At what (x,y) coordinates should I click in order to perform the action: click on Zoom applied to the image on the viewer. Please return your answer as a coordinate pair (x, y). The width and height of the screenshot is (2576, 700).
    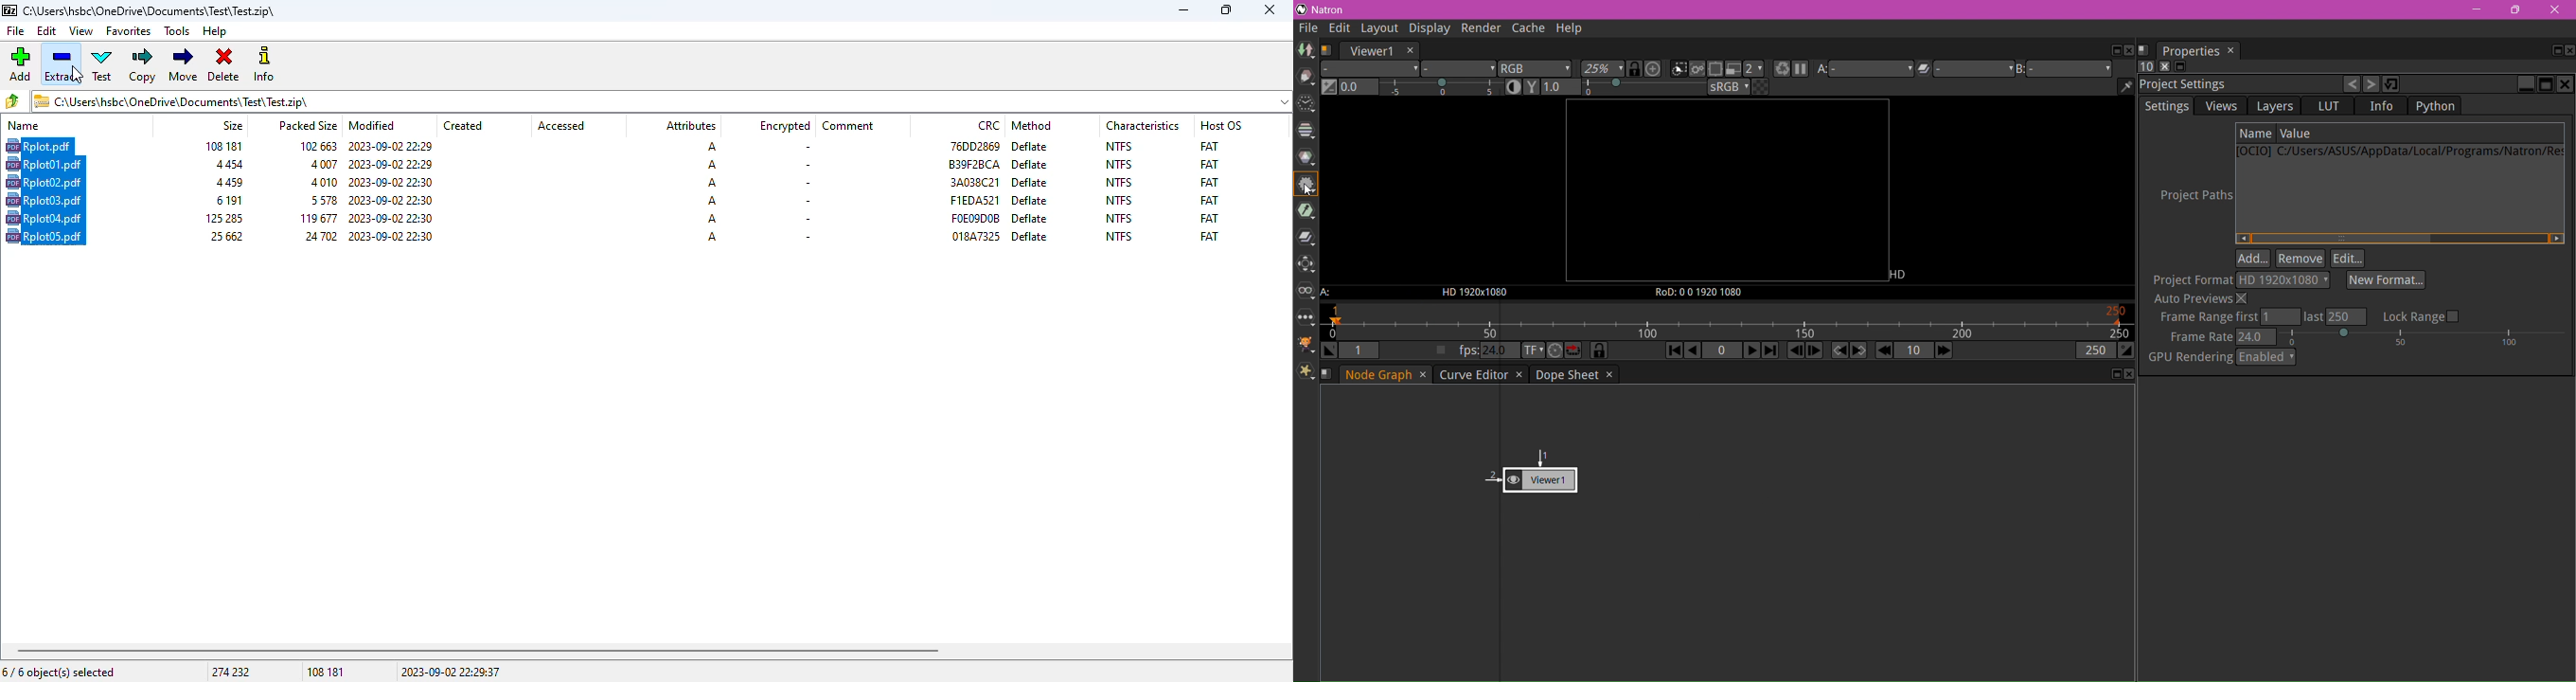
    Looking at the image, I should click on (1603, 70).